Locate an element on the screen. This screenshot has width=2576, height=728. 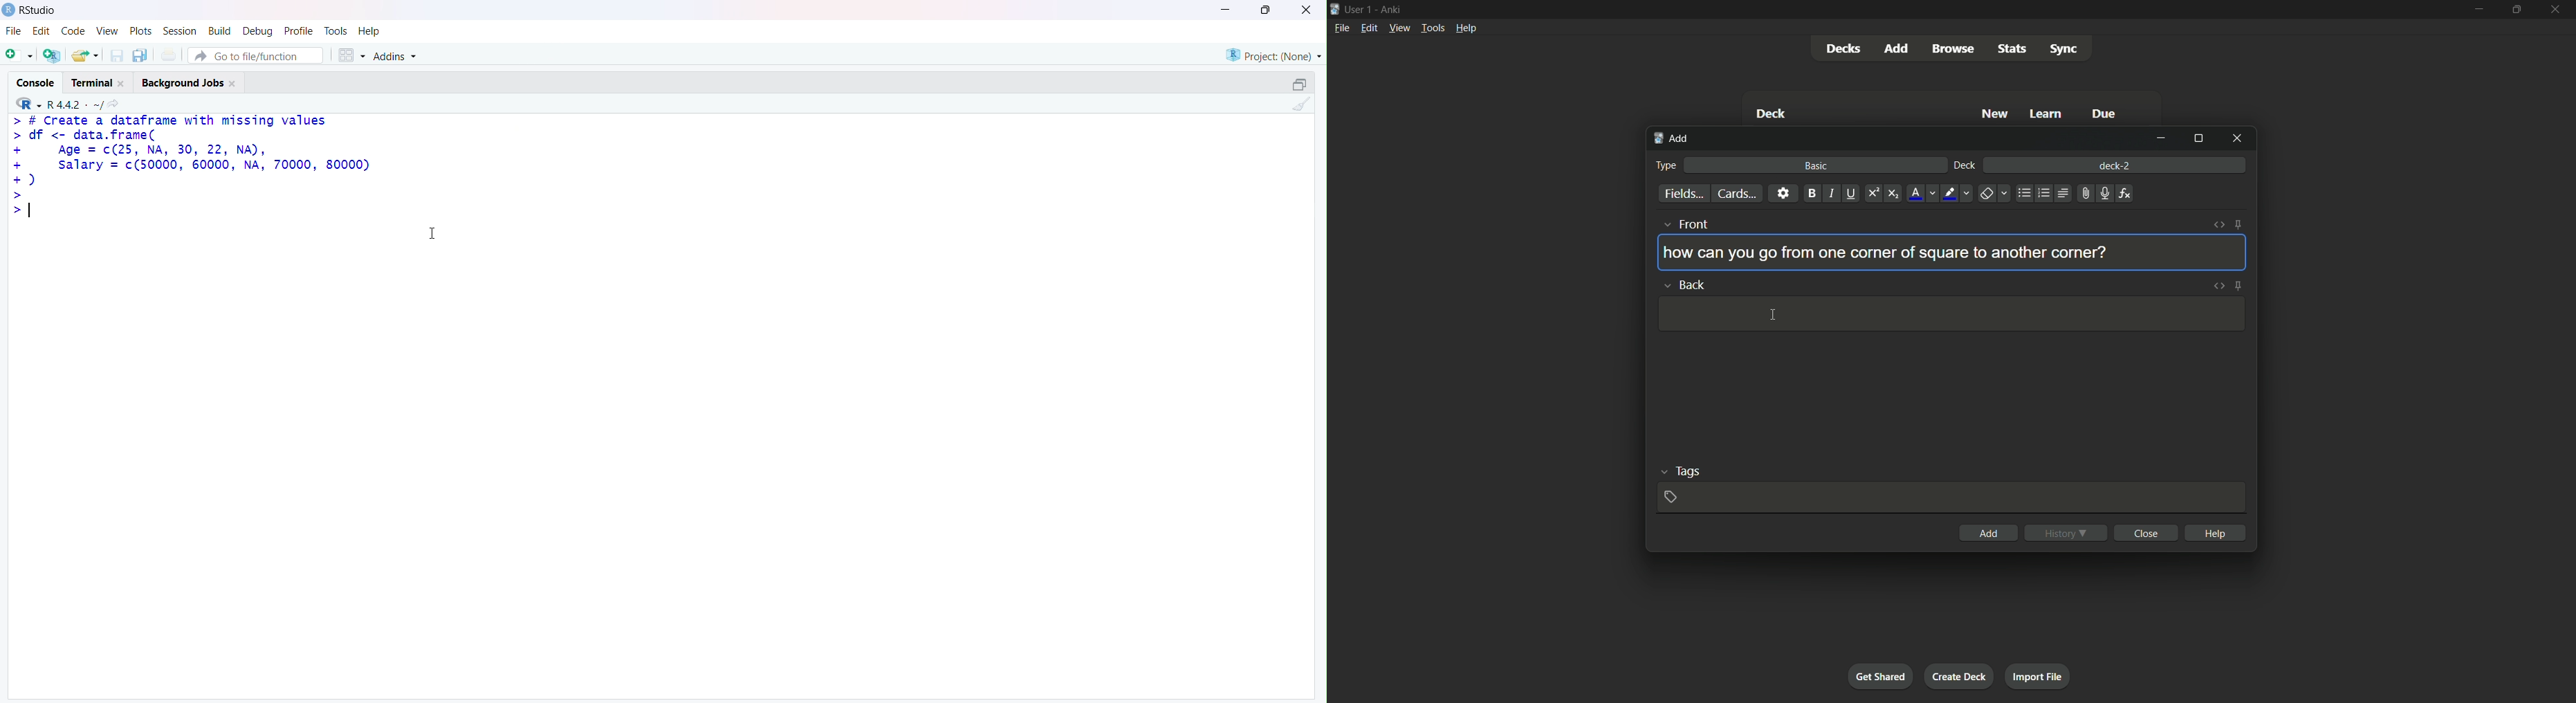
add is located at coordinates (1672, 140).